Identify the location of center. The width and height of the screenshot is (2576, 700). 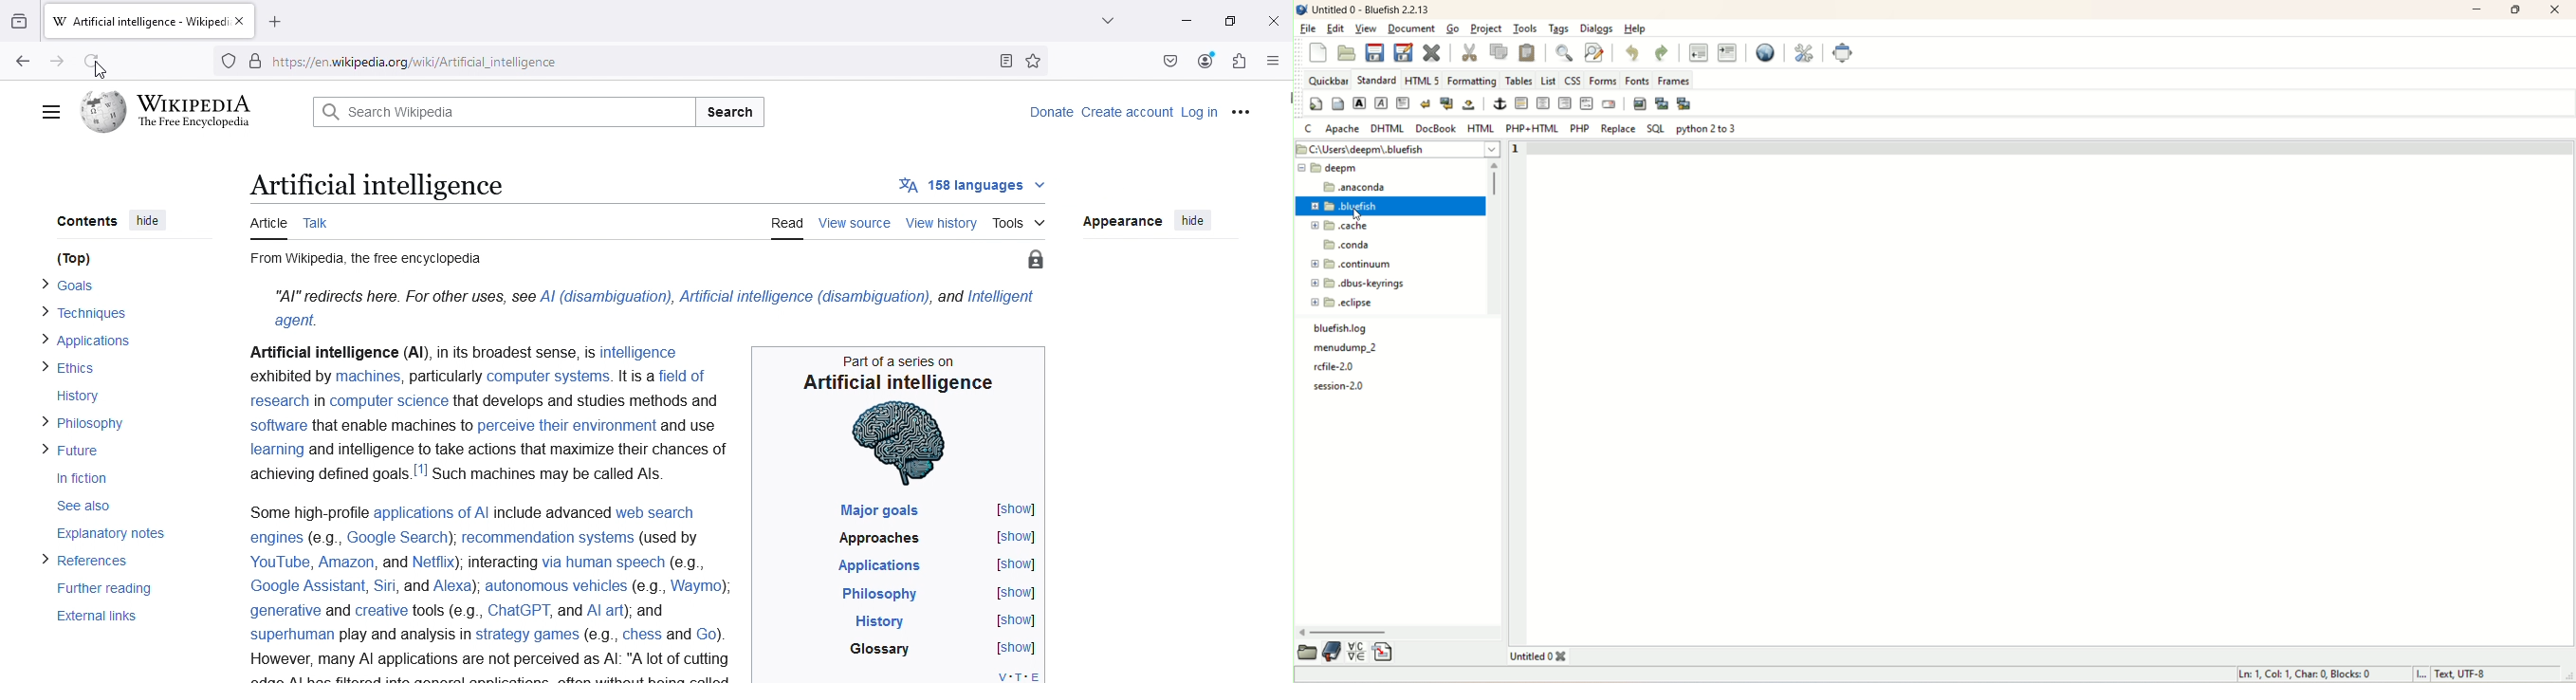
(1542, 102).